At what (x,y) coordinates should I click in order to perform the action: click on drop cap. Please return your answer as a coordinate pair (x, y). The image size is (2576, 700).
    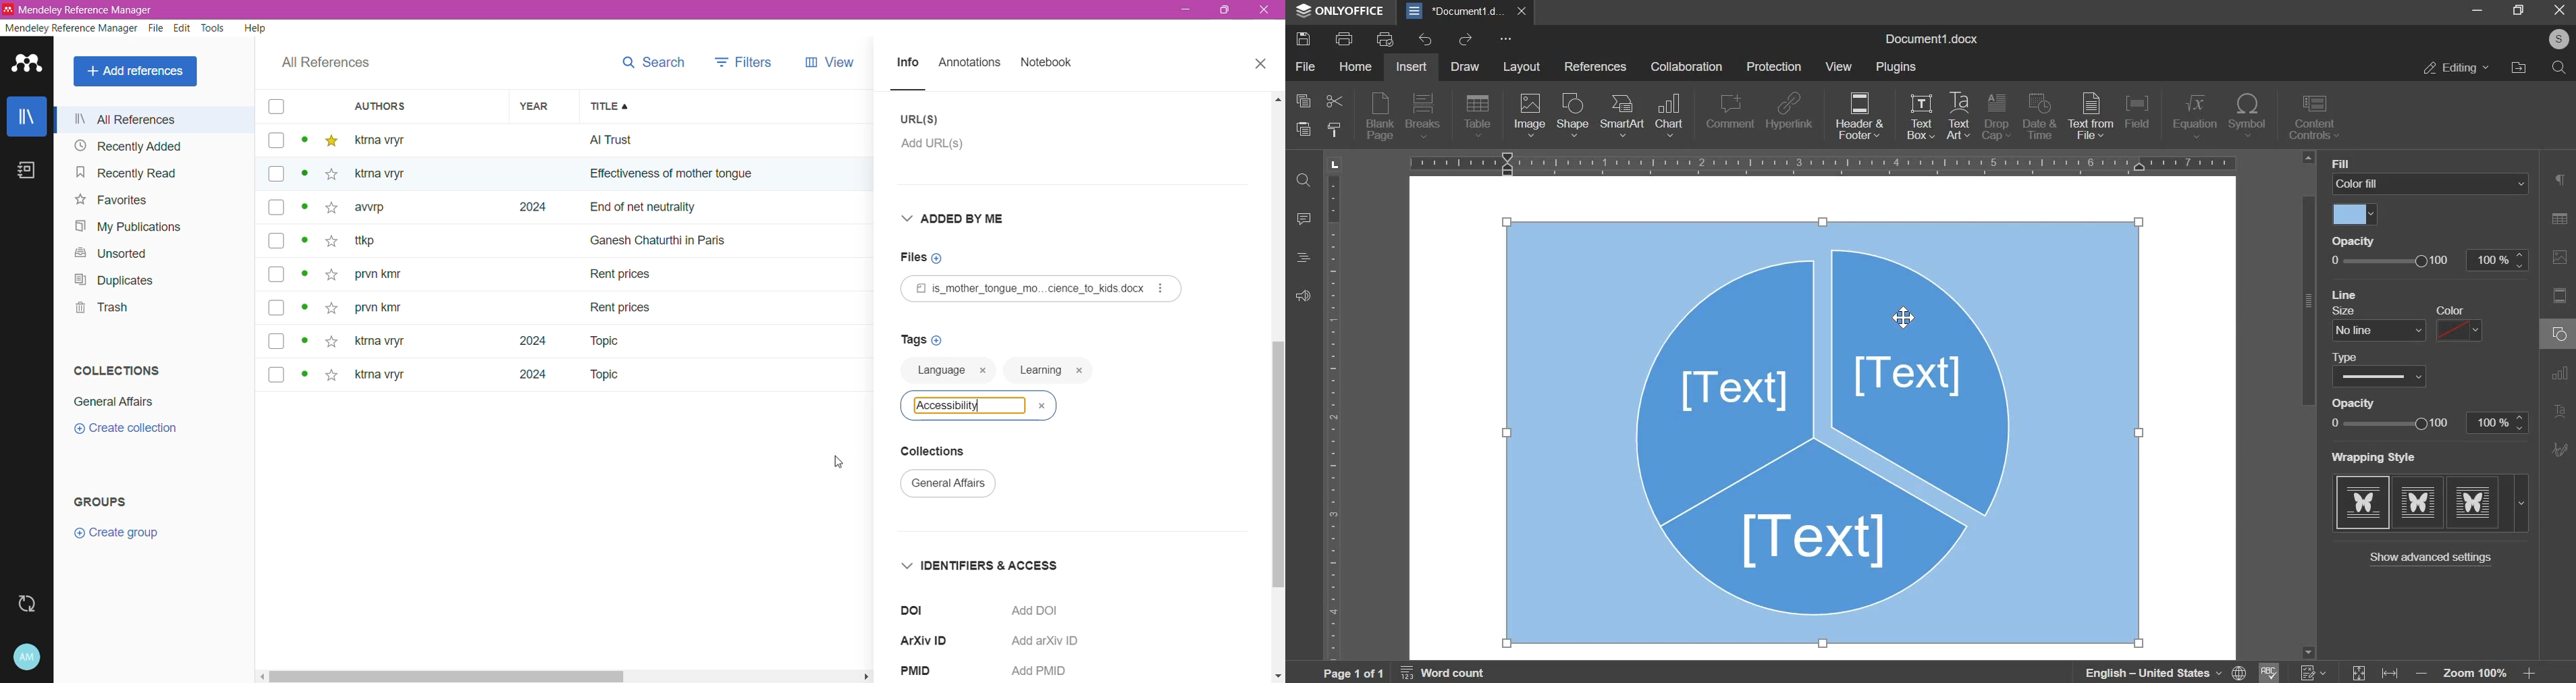
    Looking at the image, I should click on (1997, 119).